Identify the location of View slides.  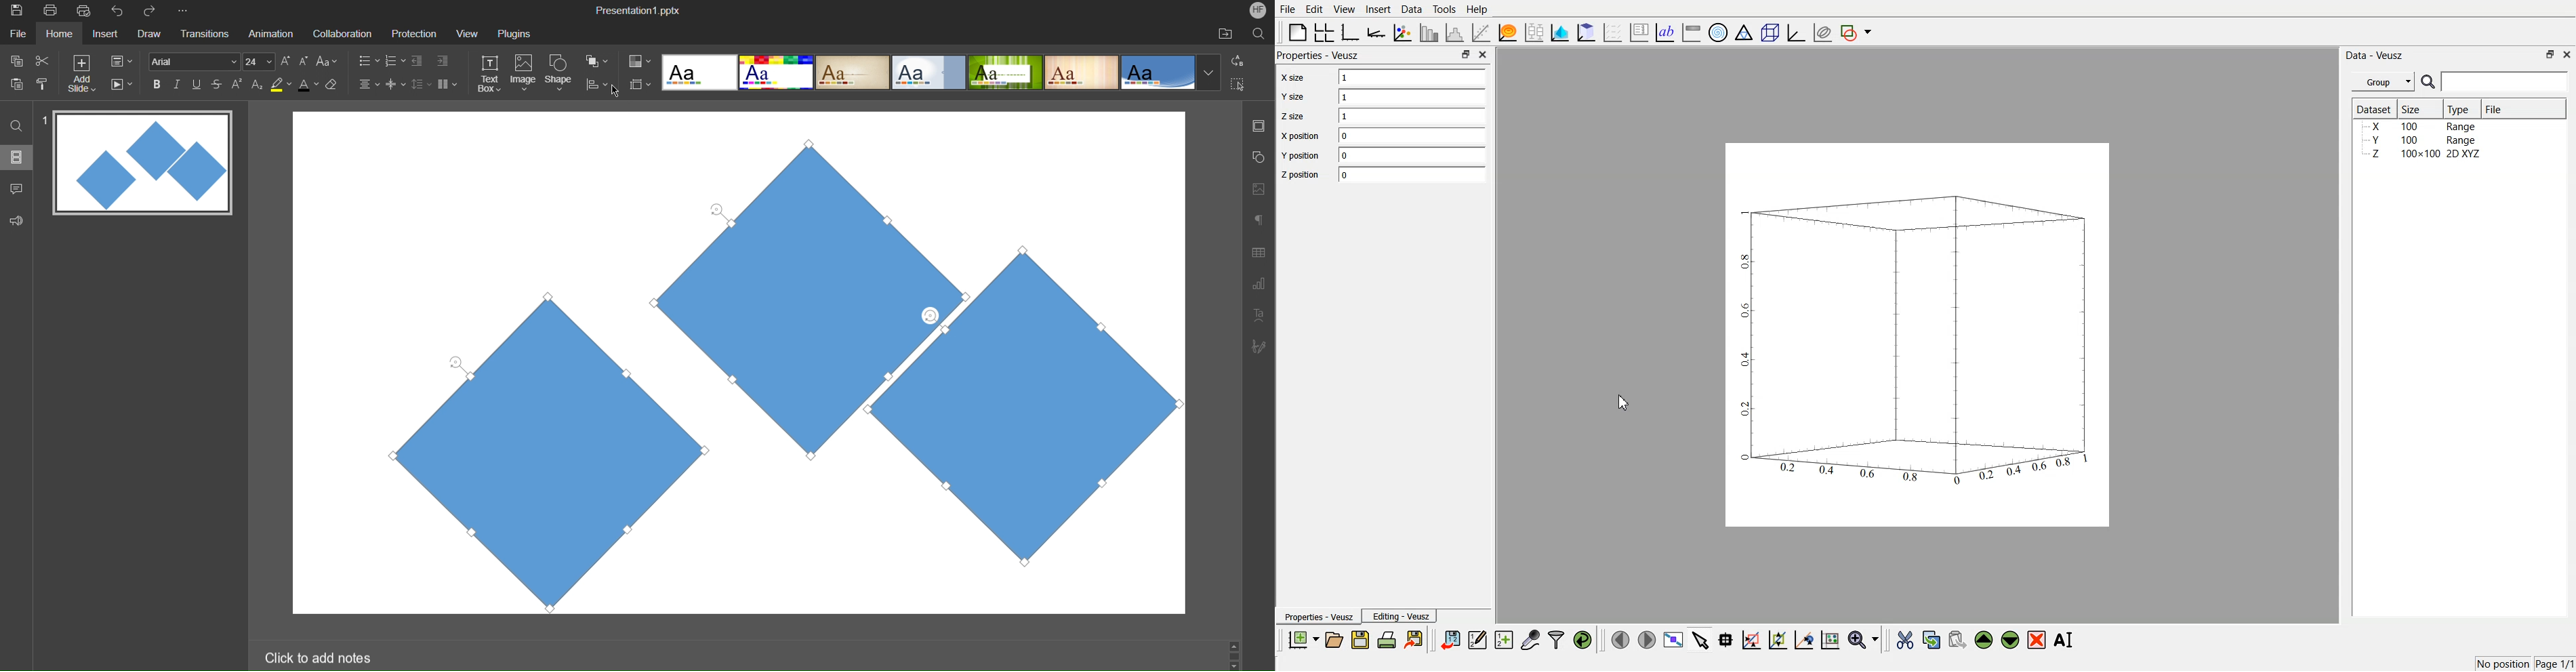
(16, 156).